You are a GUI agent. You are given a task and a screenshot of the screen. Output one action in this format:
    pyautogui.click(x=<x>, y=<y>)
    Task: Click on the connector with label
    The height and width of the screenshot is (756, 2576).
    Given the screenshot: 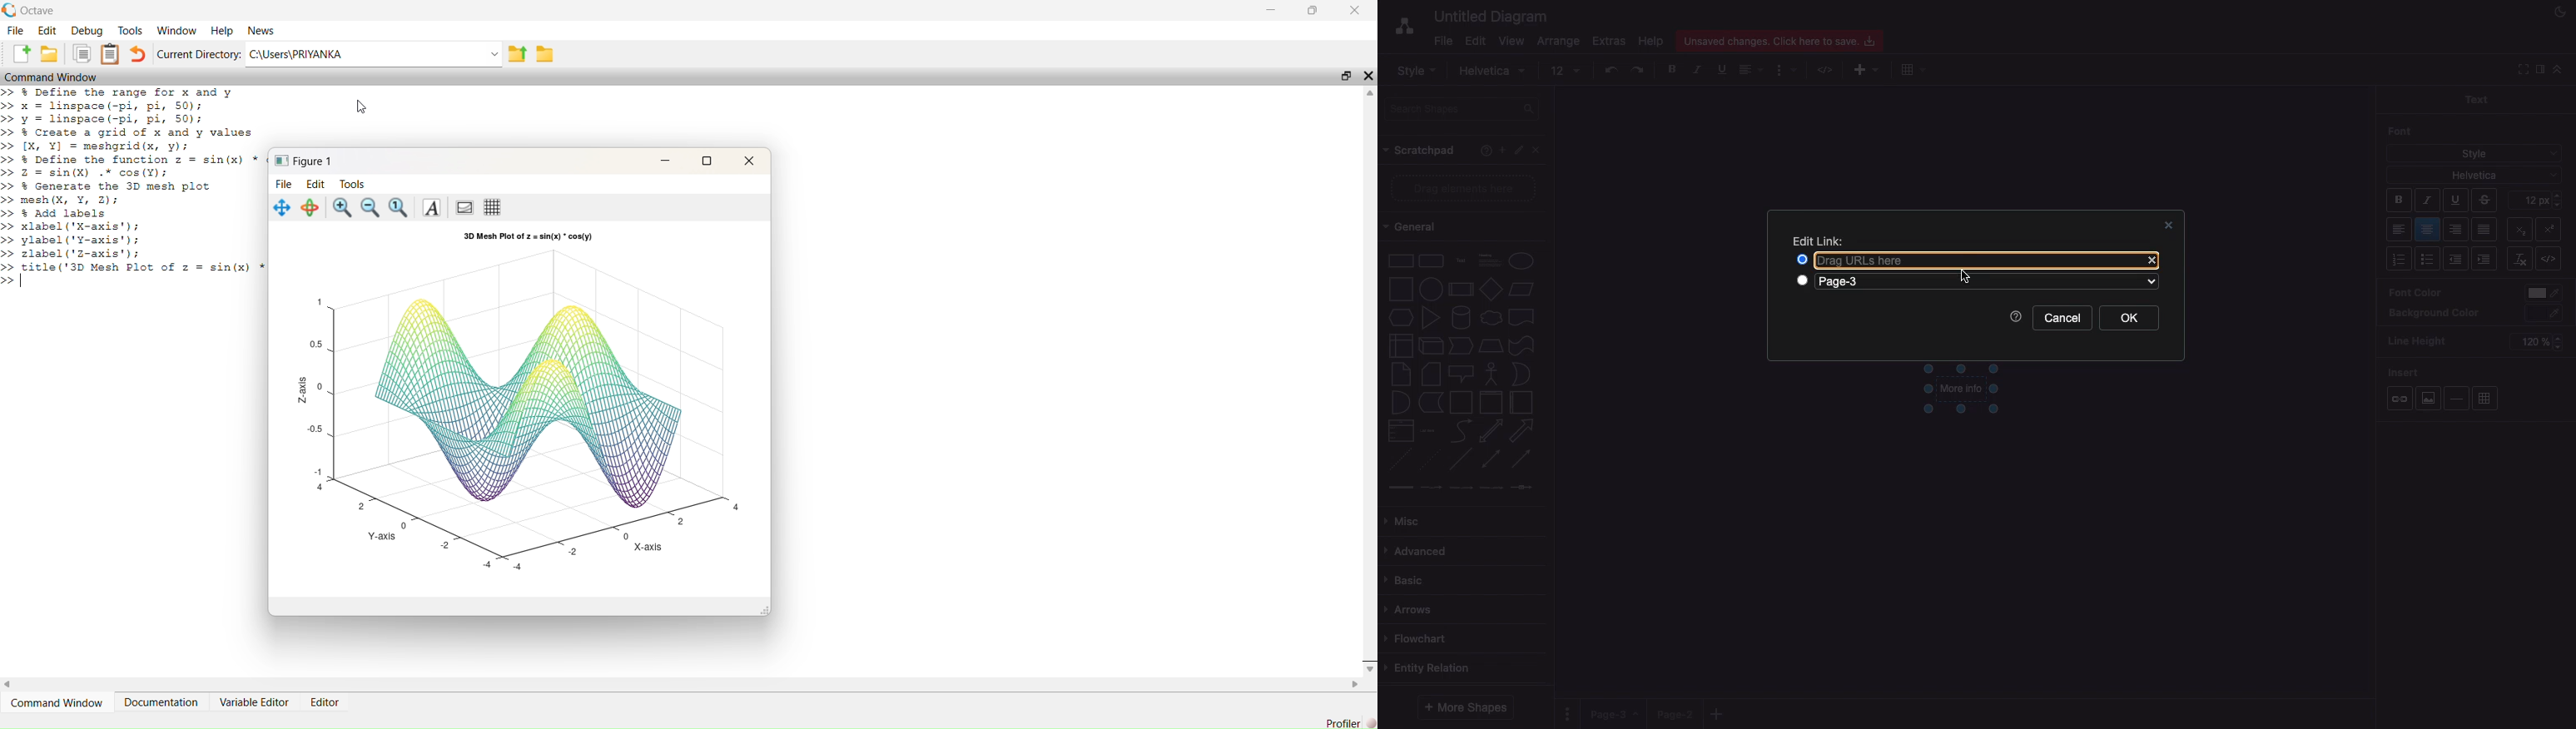 What is the action you would take?
    pyautogui.click(x=1431, y=488)
    